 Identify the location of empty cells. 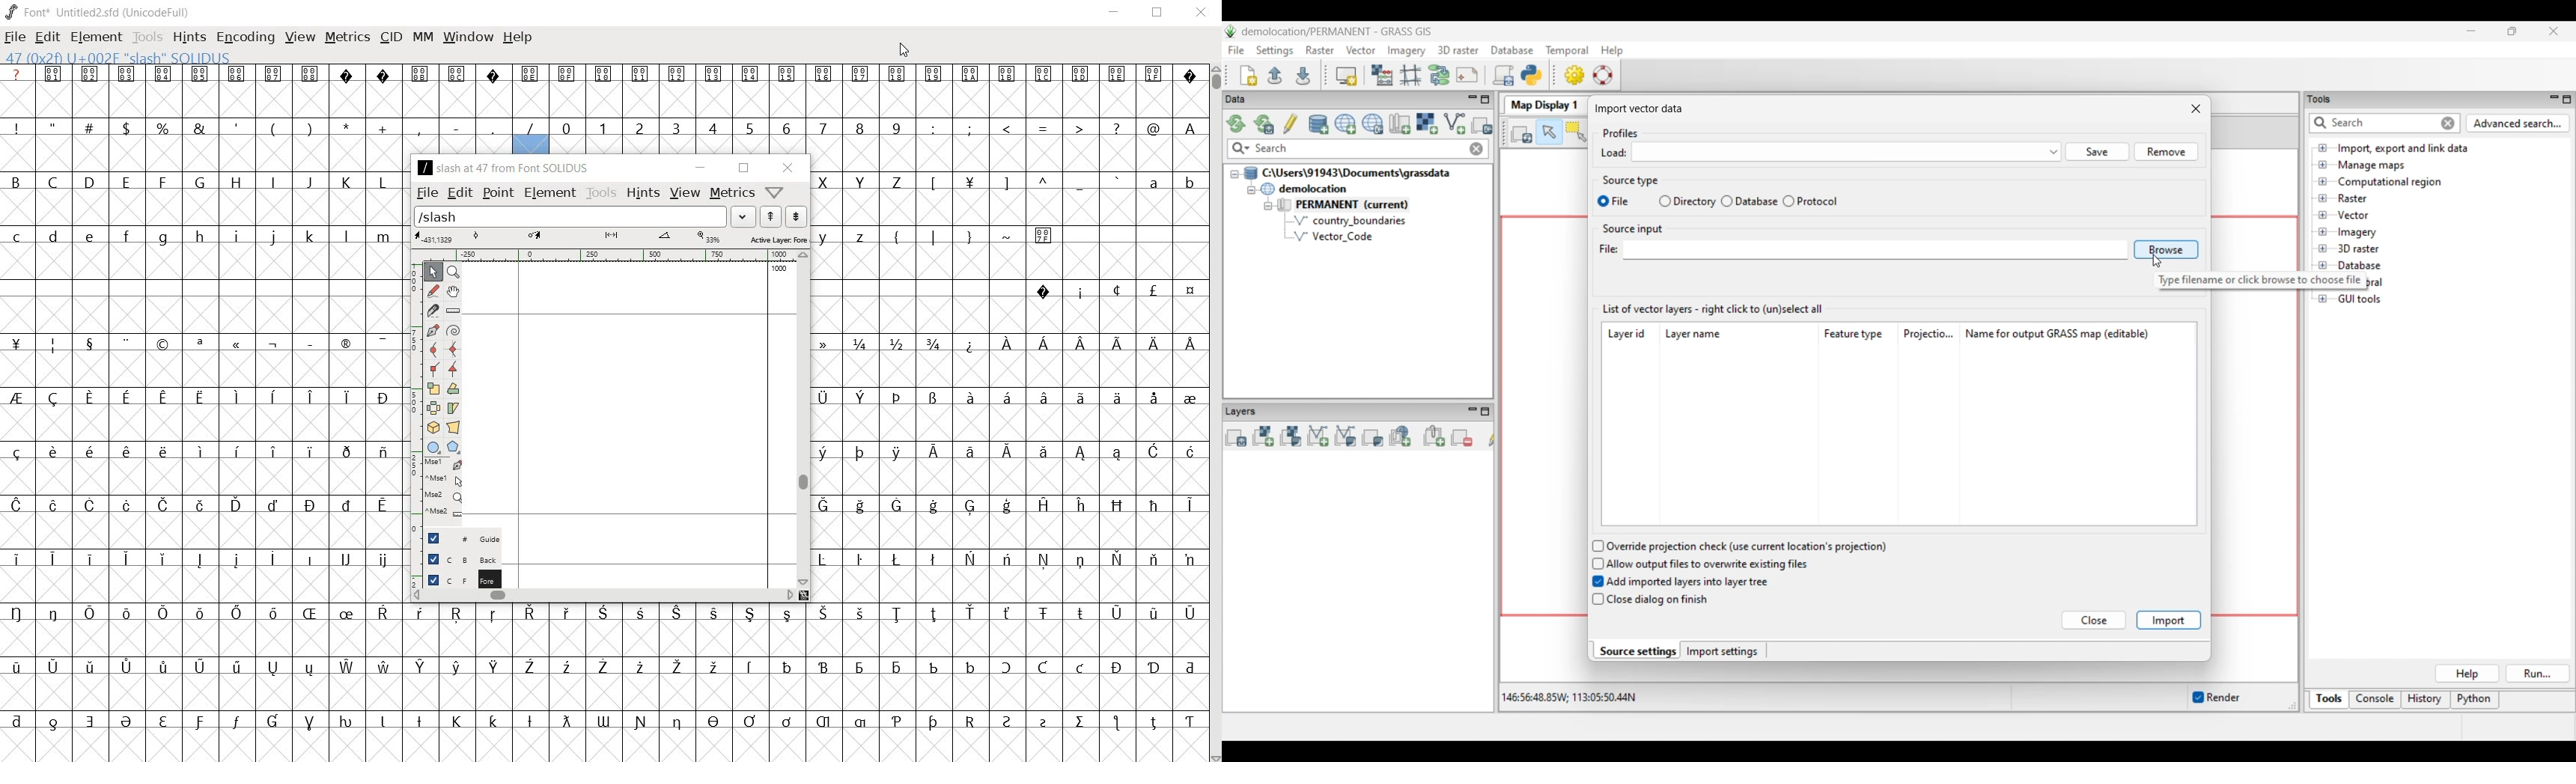
(202, 155).